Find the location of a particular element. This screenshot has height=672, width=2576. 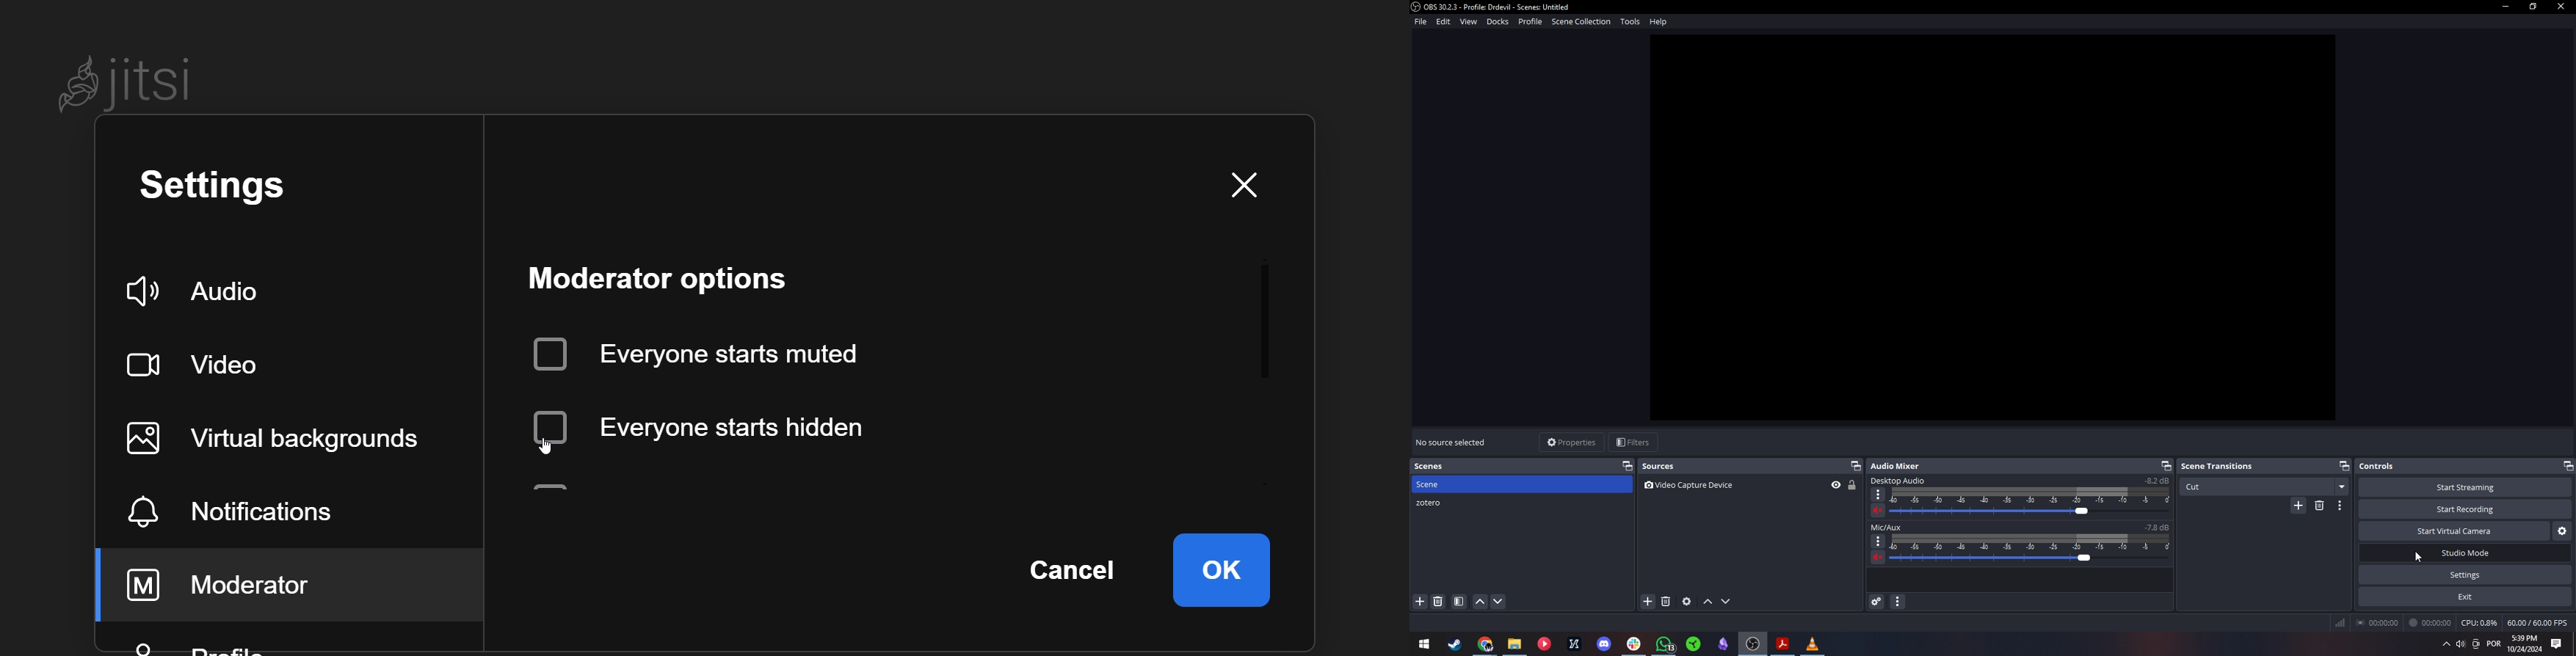

Tools is located at coordinates (1630, 21).